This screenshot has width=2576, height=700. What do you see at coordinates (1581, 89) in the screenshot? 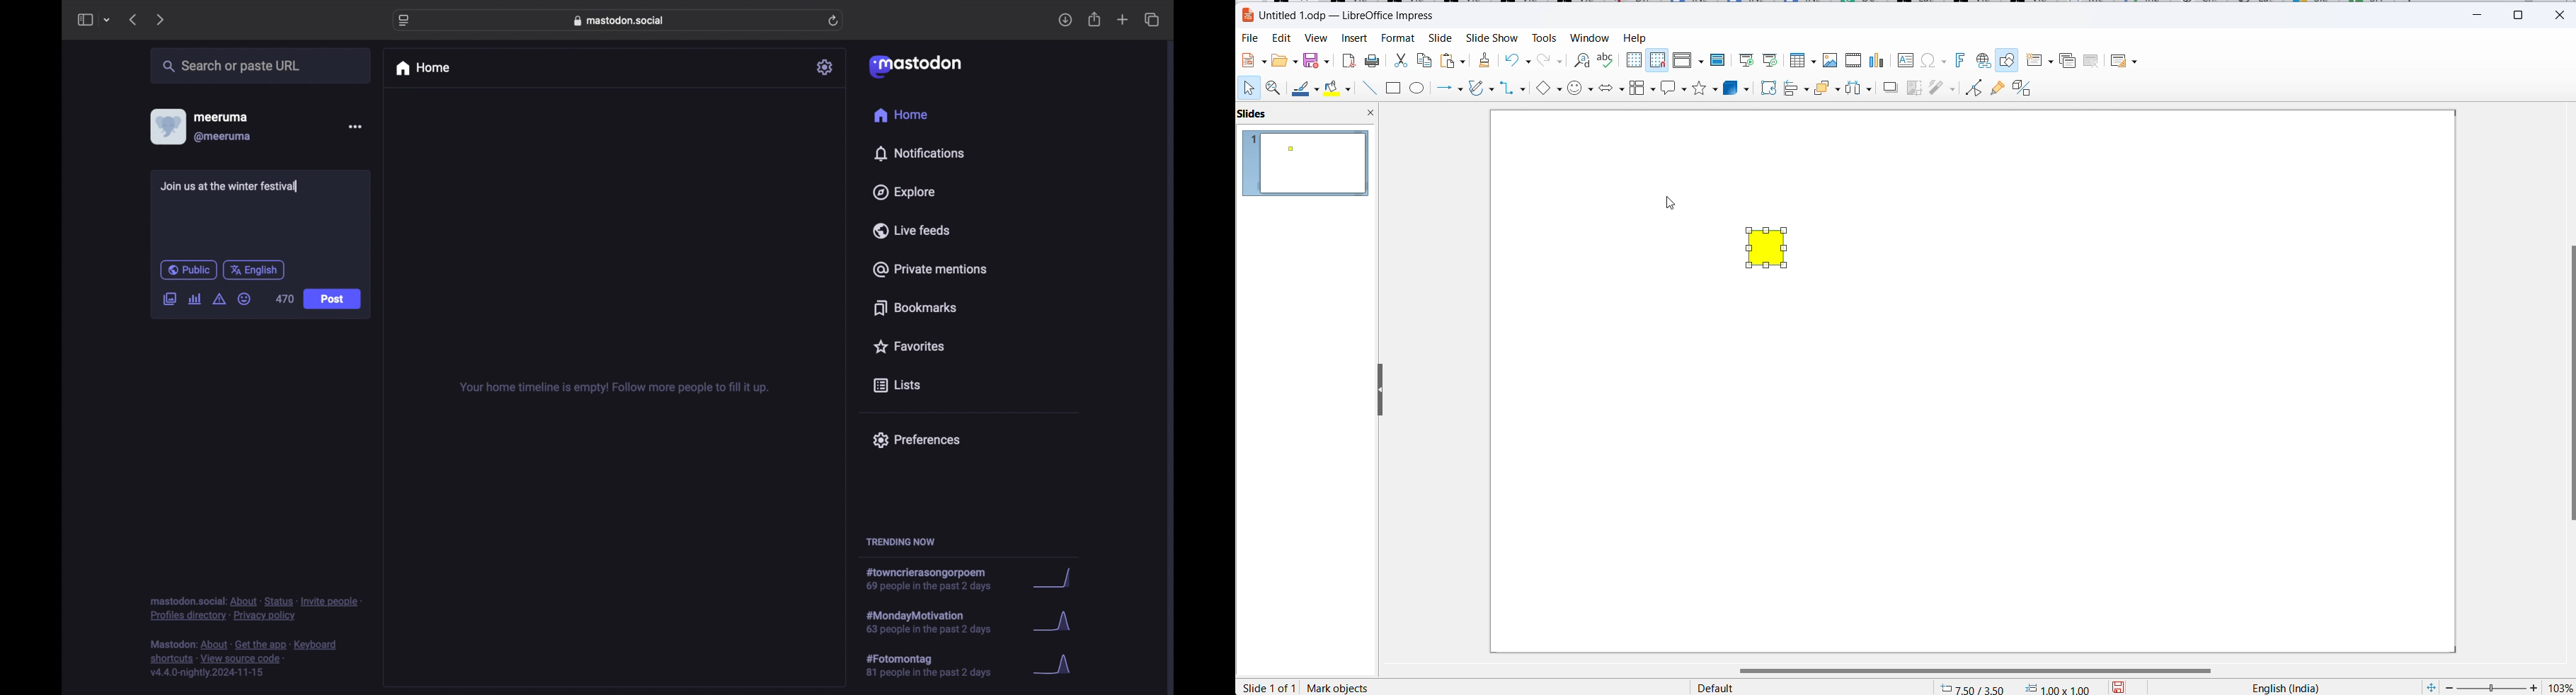
I see `symbol` at bounding box center [1581, 89].